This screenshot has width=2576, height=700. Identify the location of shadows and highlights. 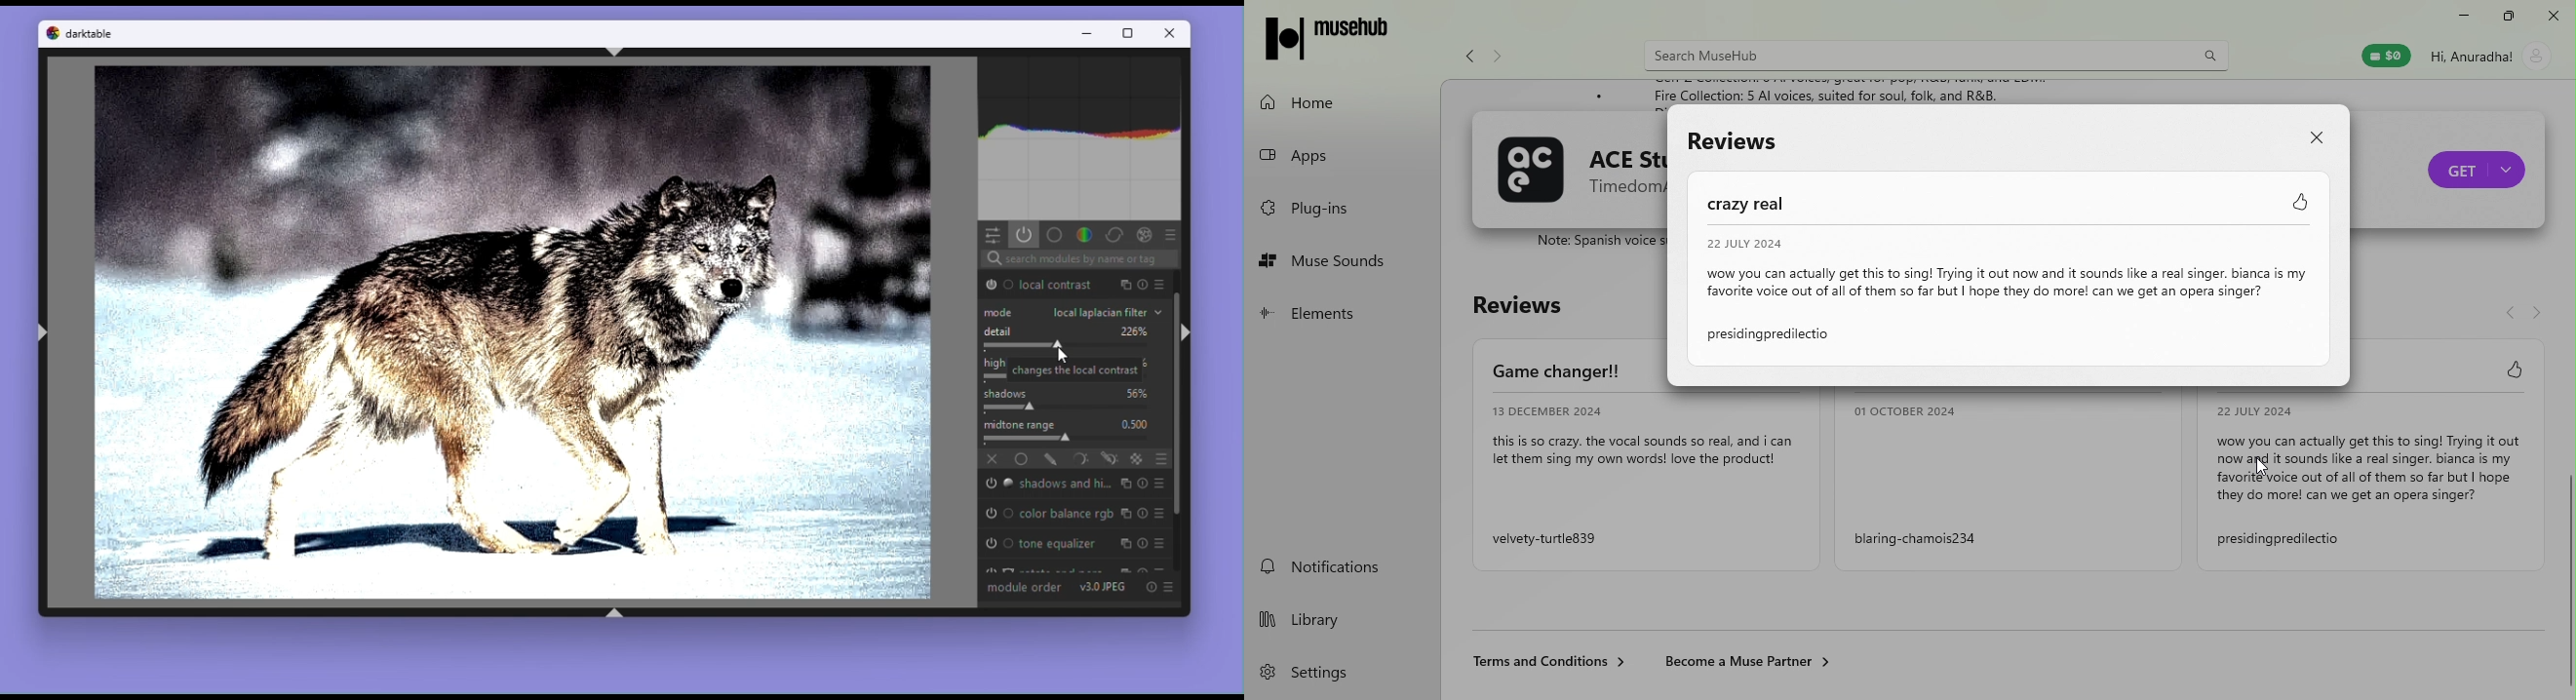
(1063, 485).